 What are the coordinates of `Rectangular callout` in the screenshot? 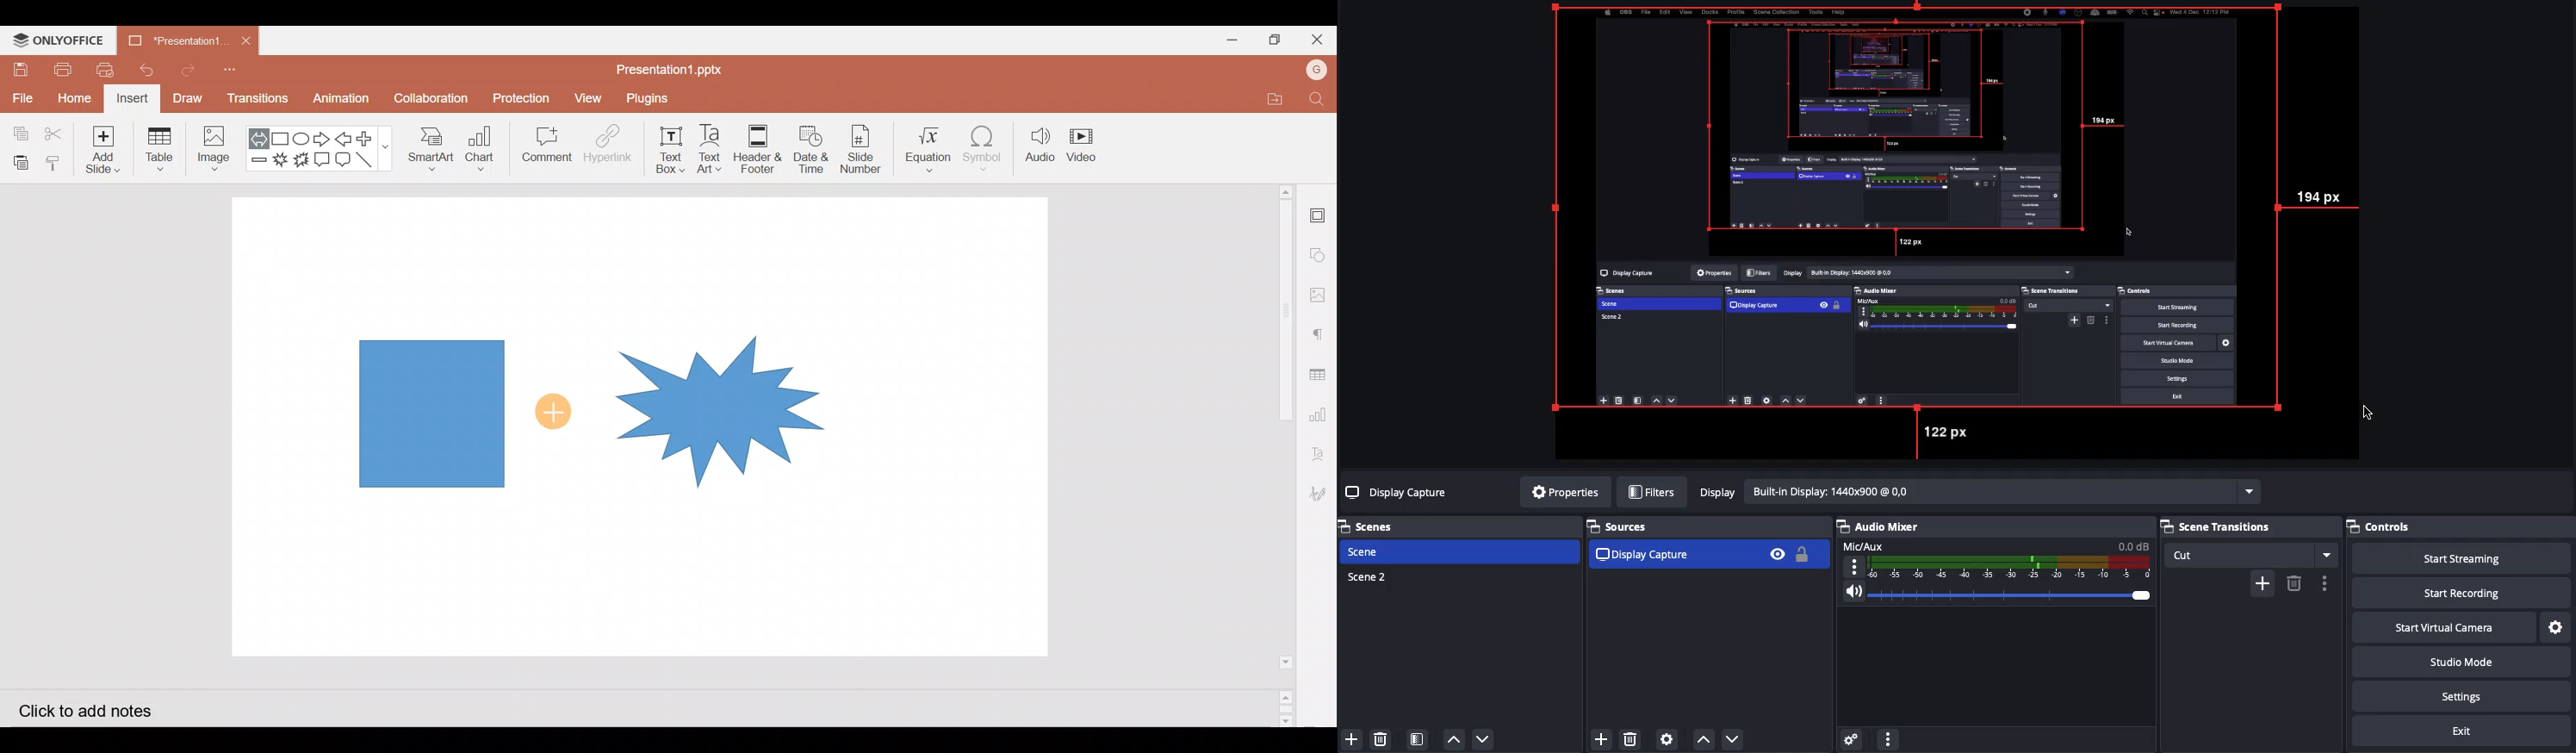 It's located at (325, 159).